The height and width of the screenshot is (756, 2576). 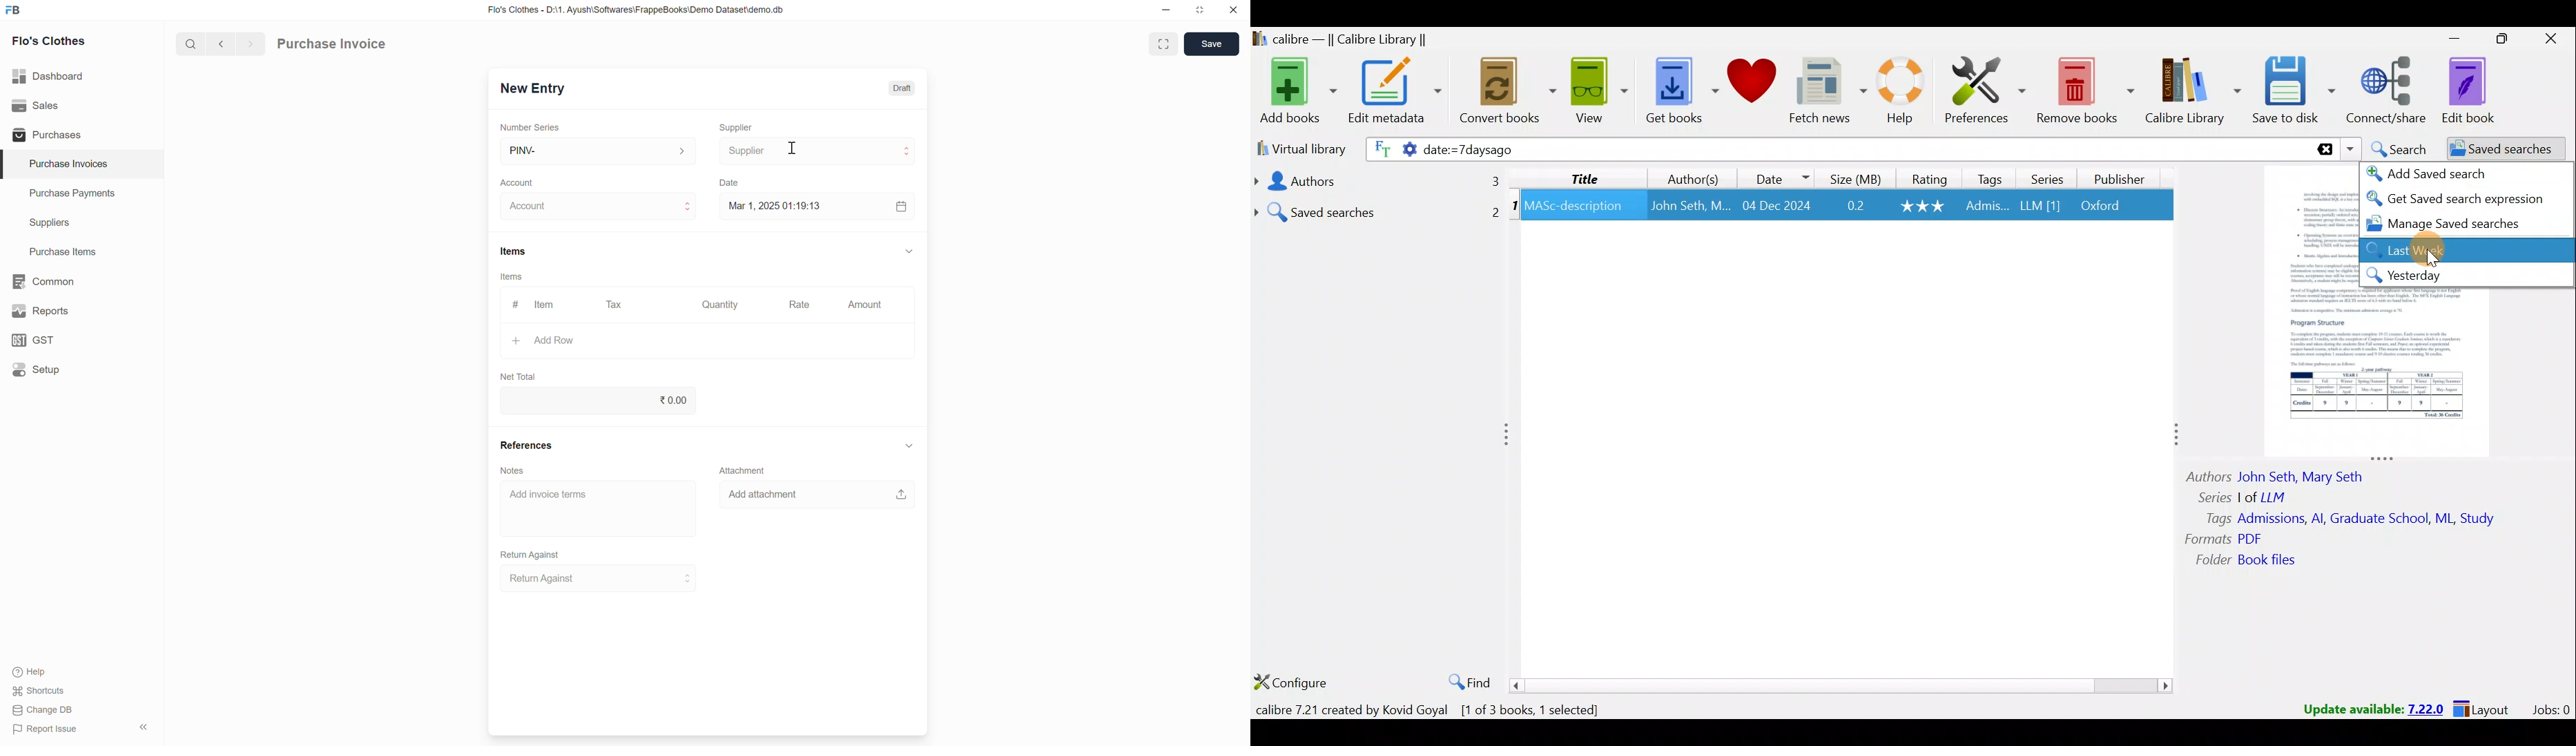 I want to click on search, so click(x=189, y=42).